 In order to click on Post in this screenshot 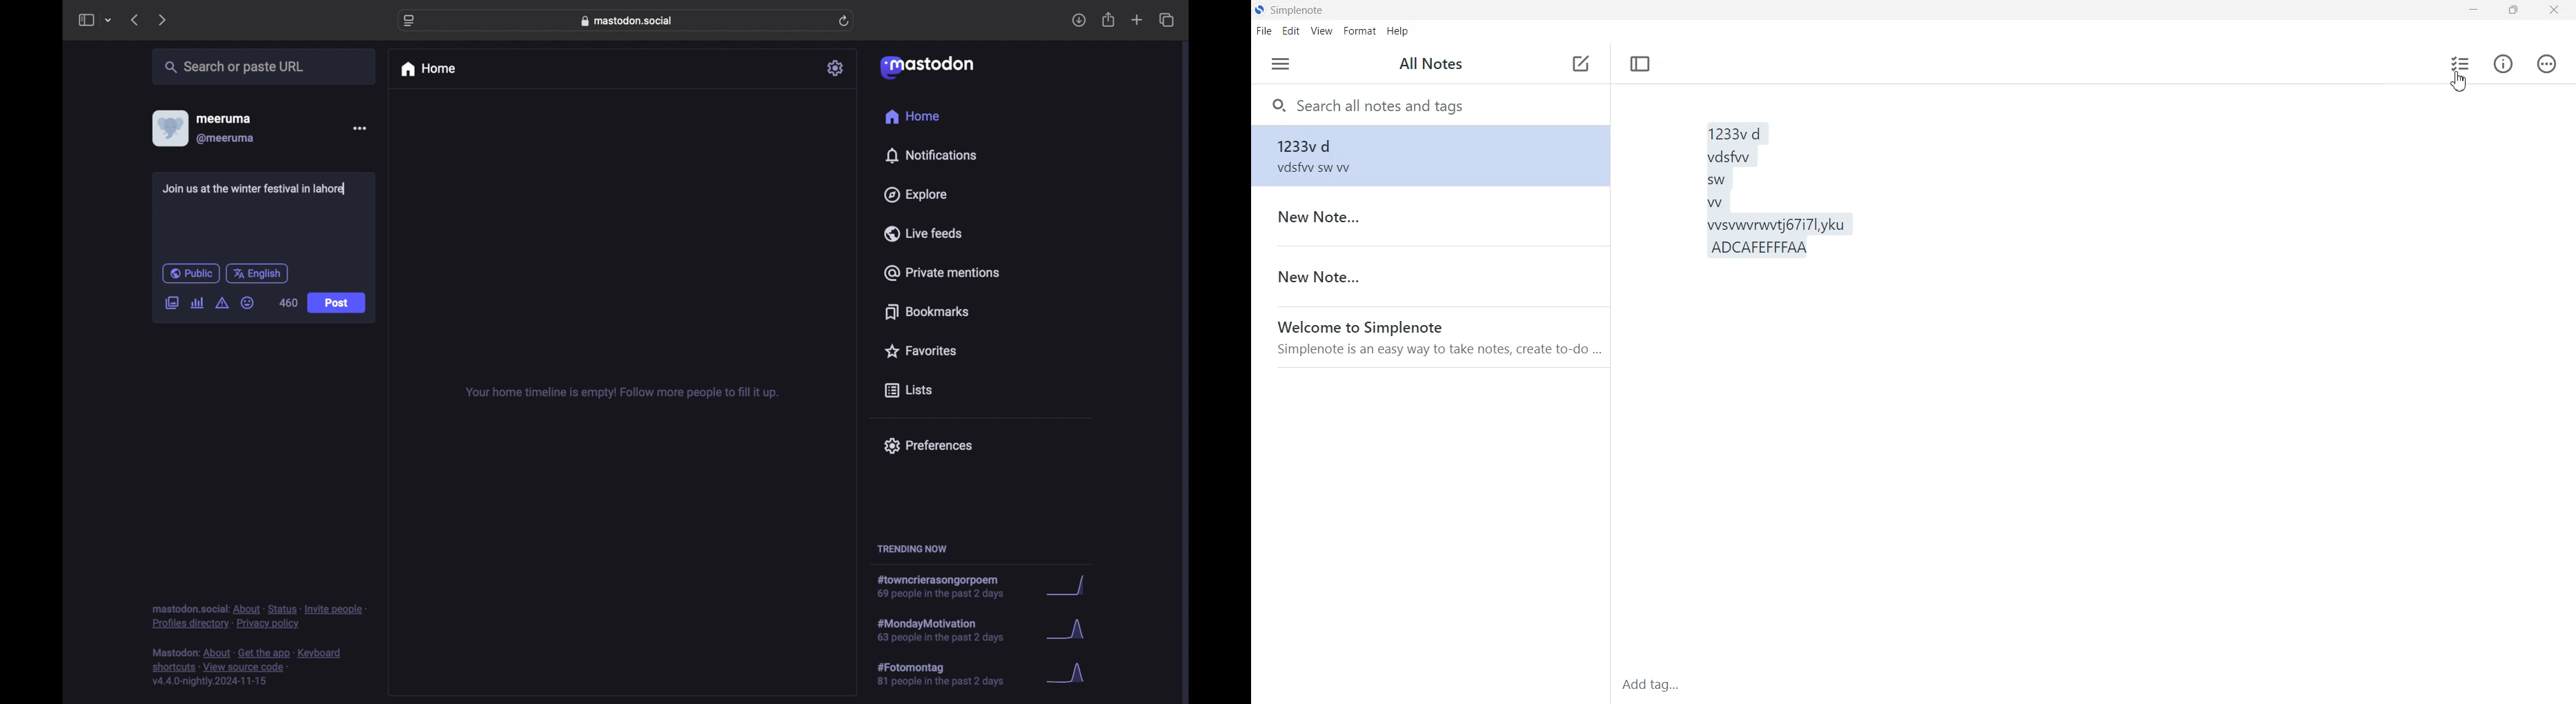, I will do `click(338, 304)`.